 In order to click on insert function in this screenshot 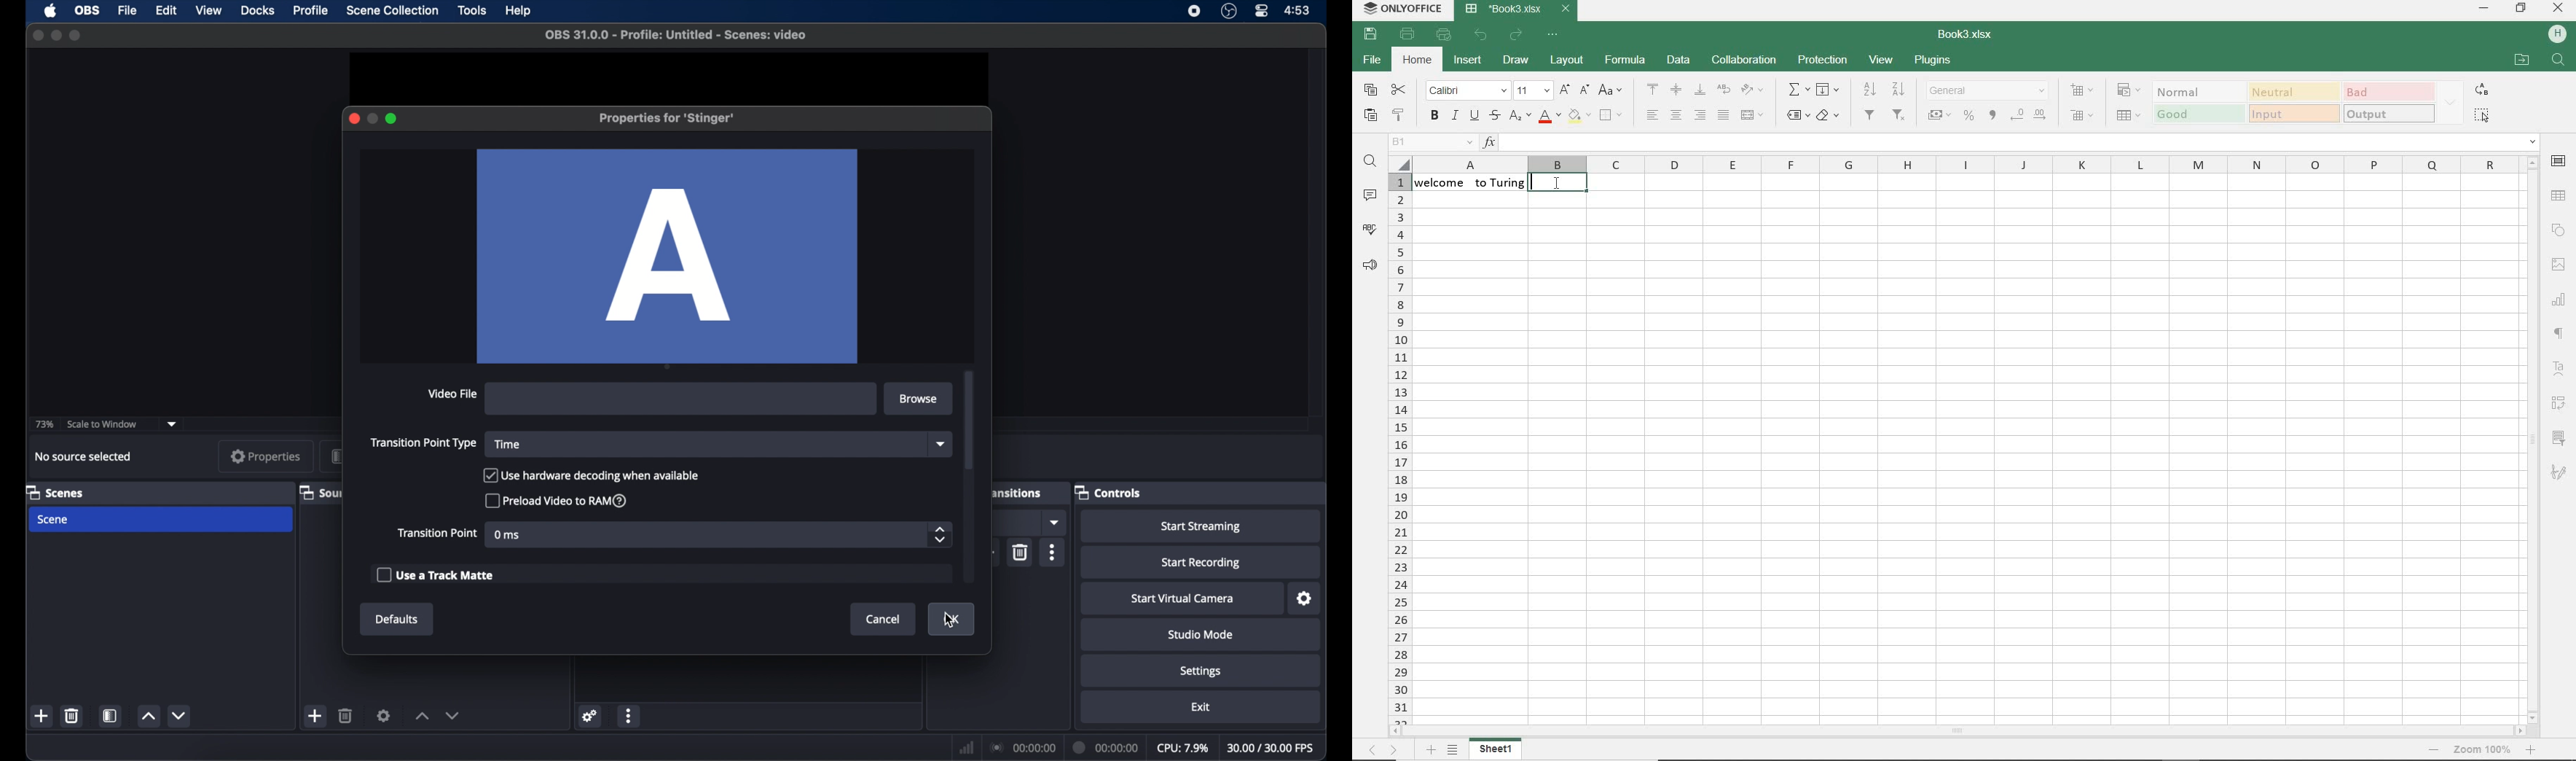, I will do `click(2009, 142)`.